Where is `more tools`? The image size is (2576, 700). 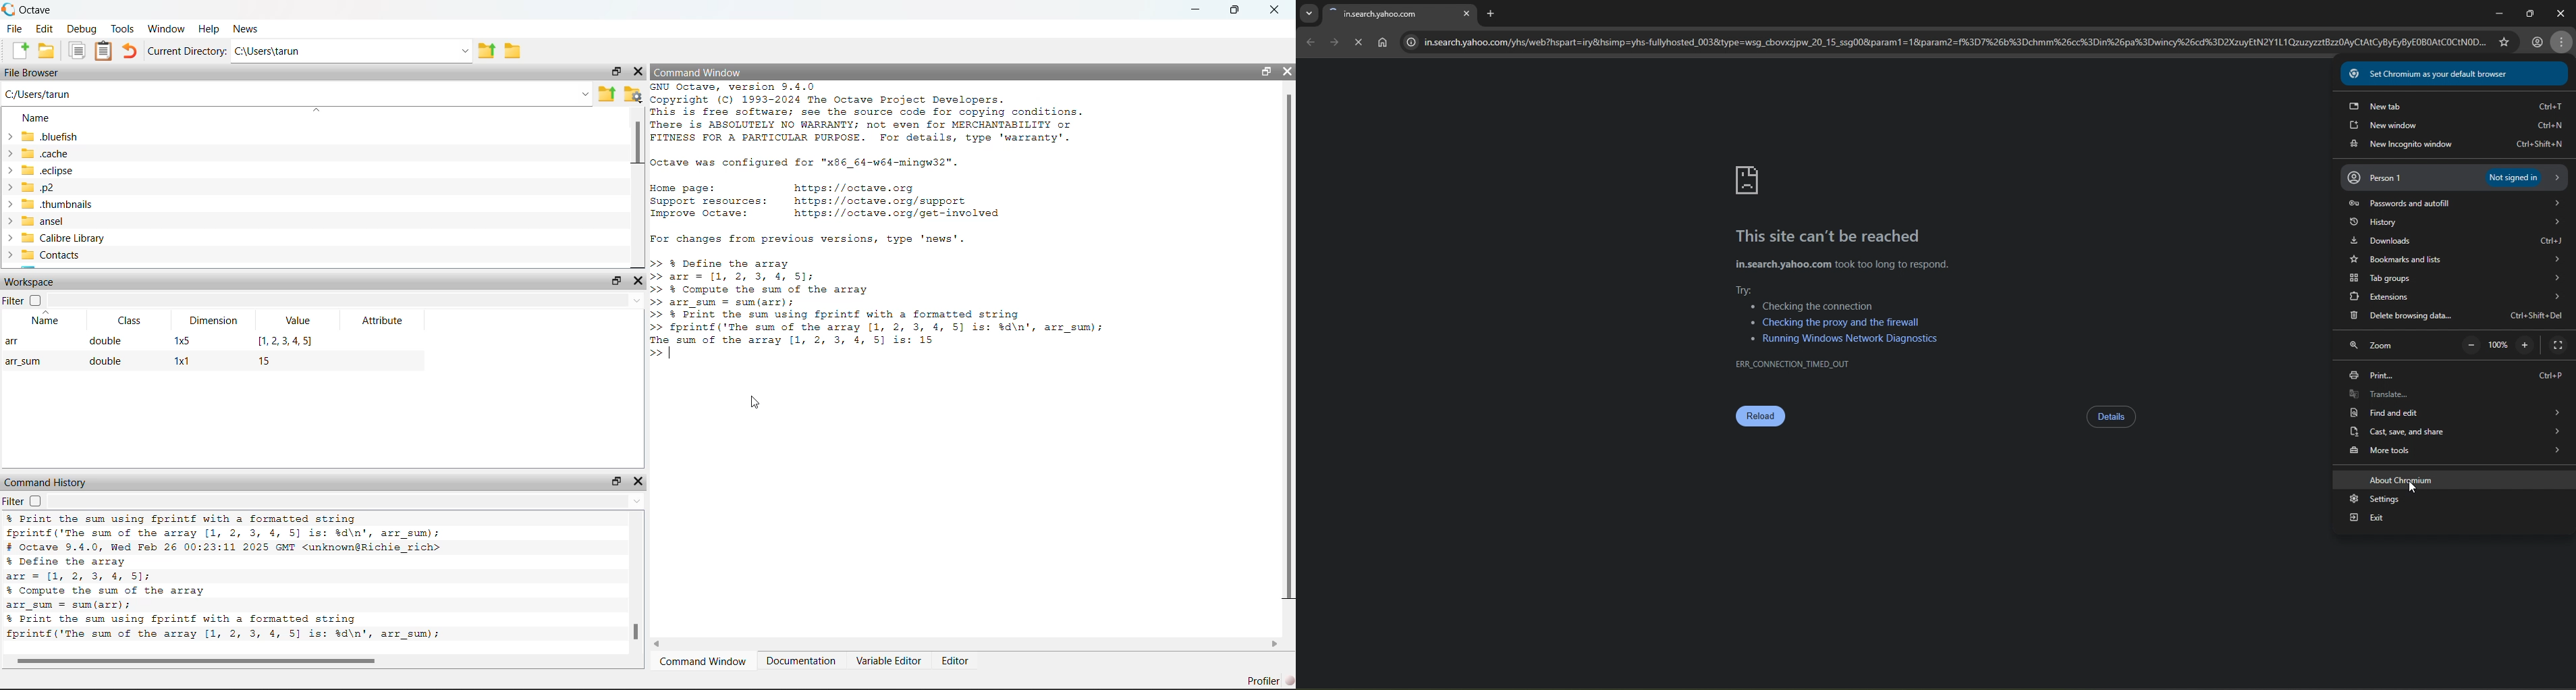
more tools is located at coordinates (2454, 452).